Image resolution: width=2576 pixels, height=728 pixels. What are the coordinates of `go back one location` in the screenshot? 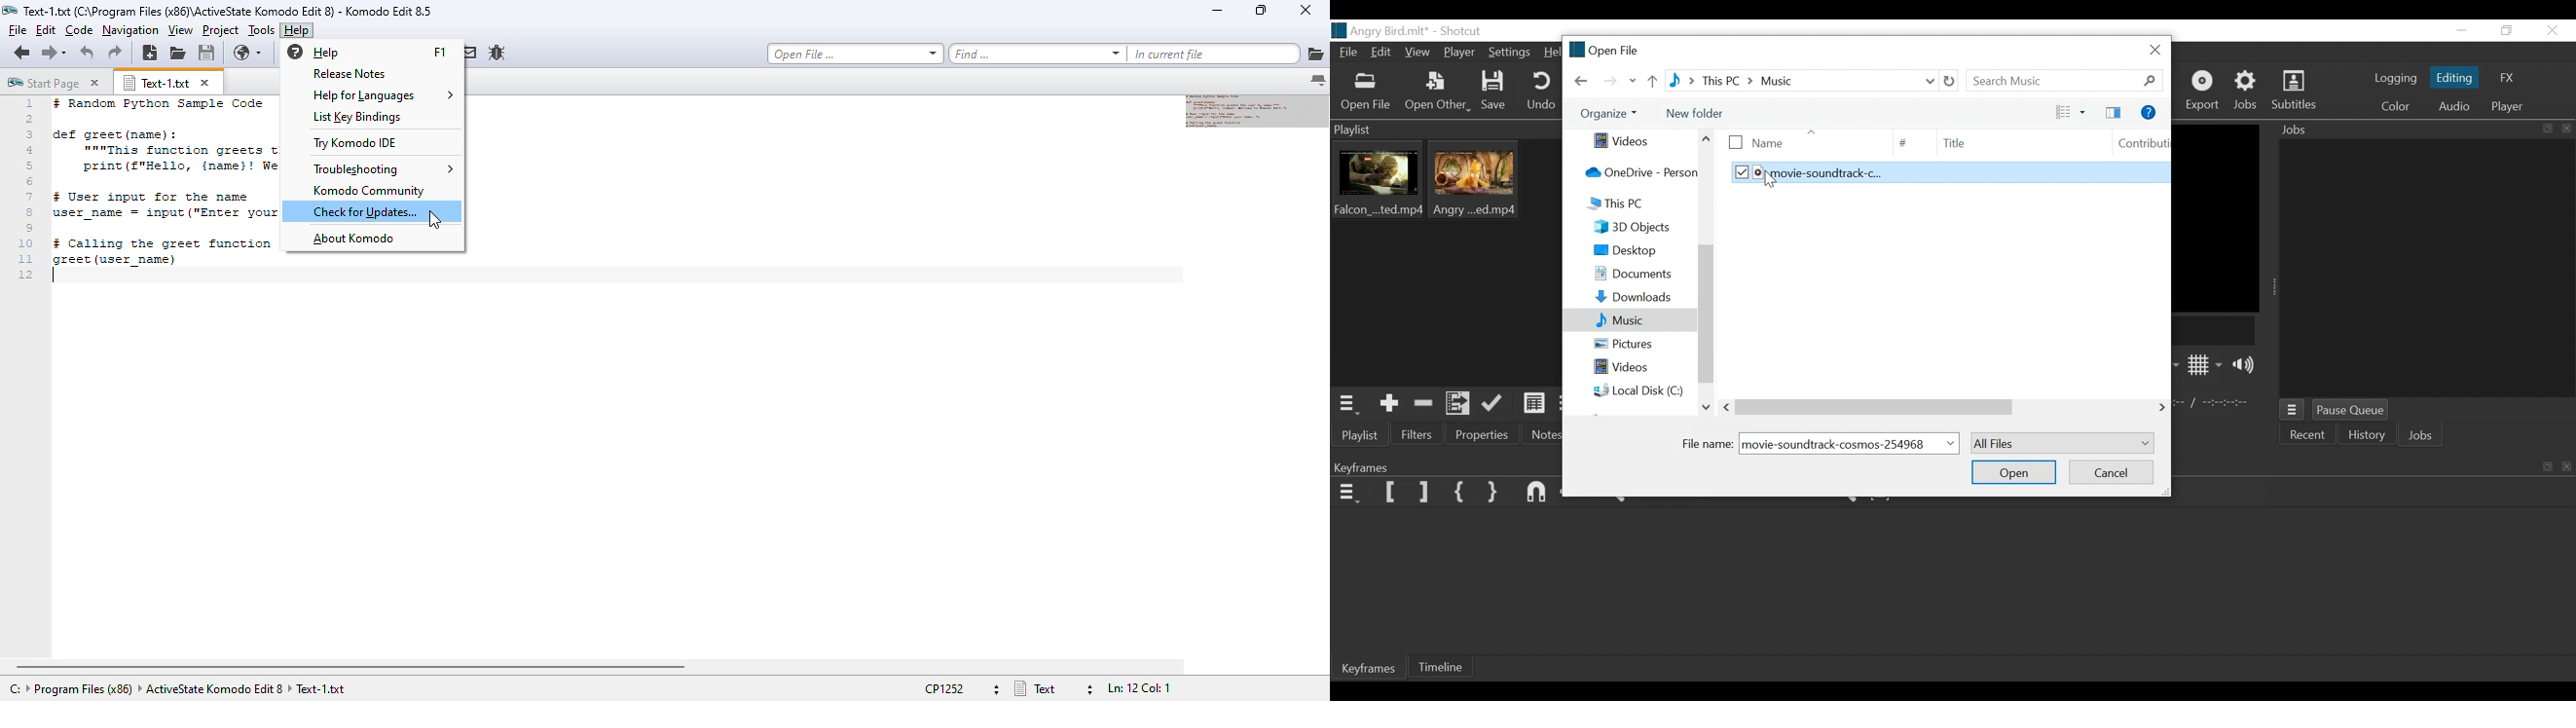 It's located at (22, 52).